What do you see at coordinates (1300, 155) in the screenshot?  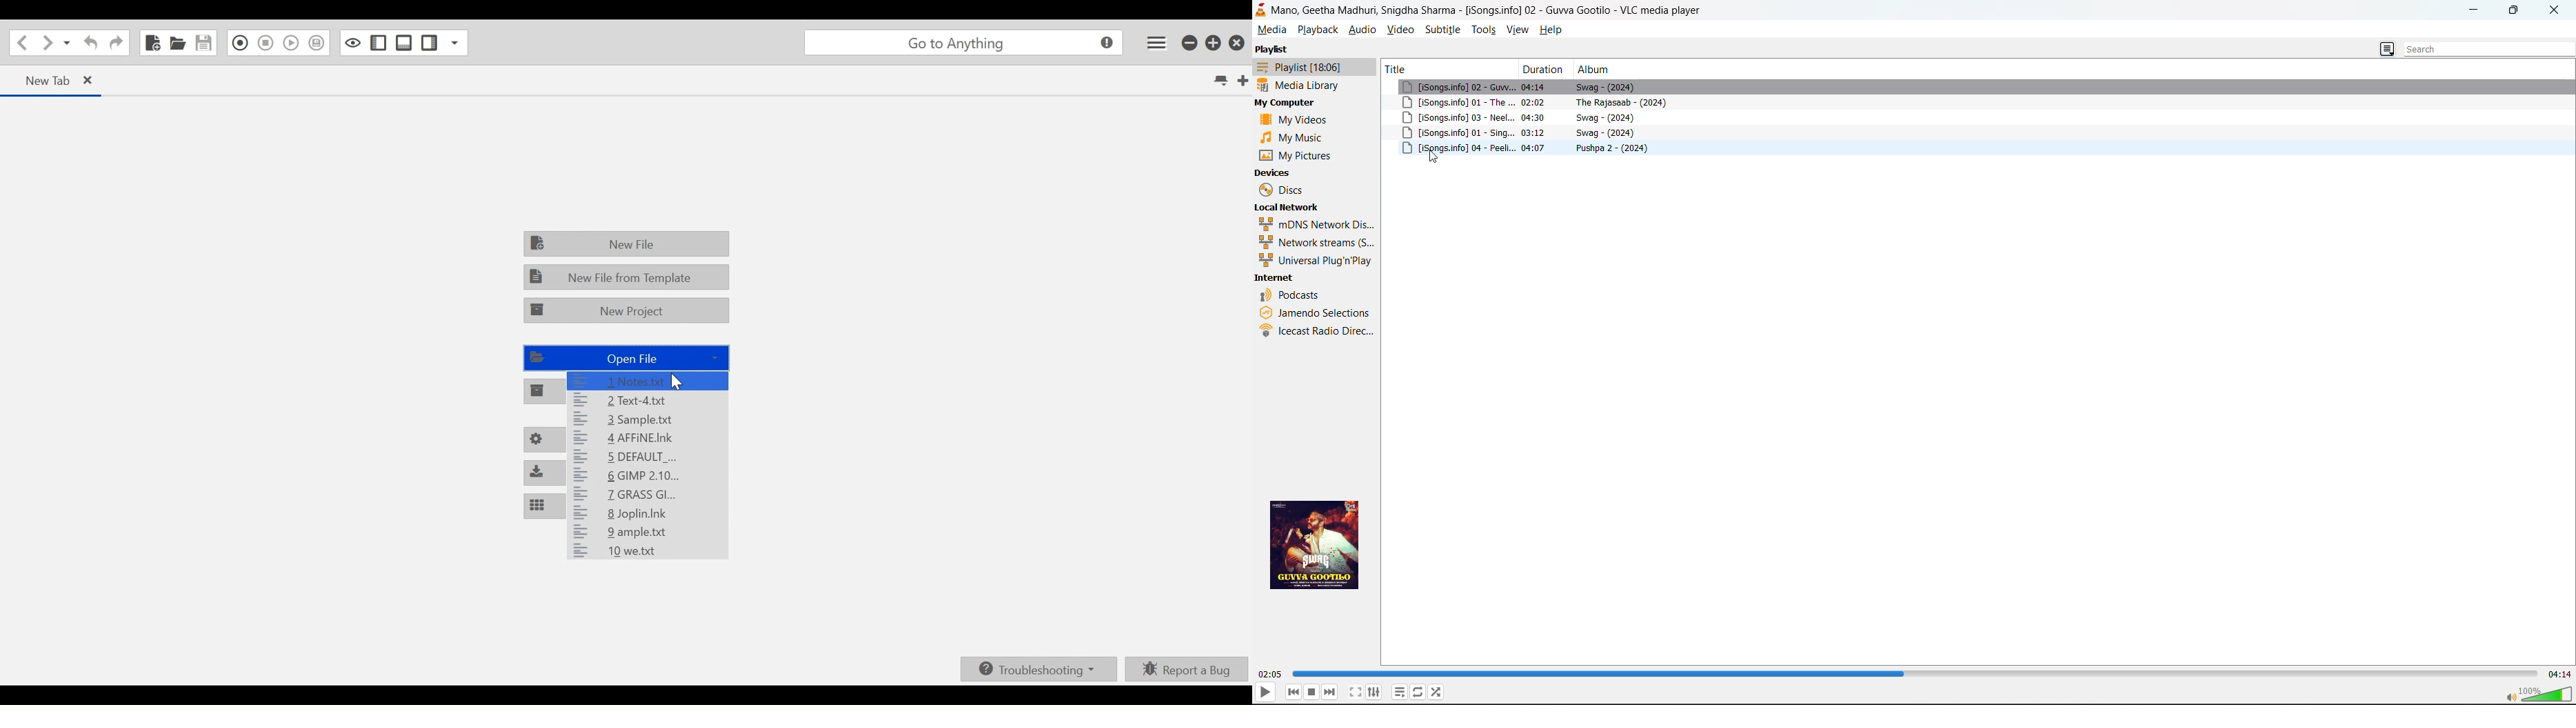 I see `pictures` at bounding box center [1300, 155].